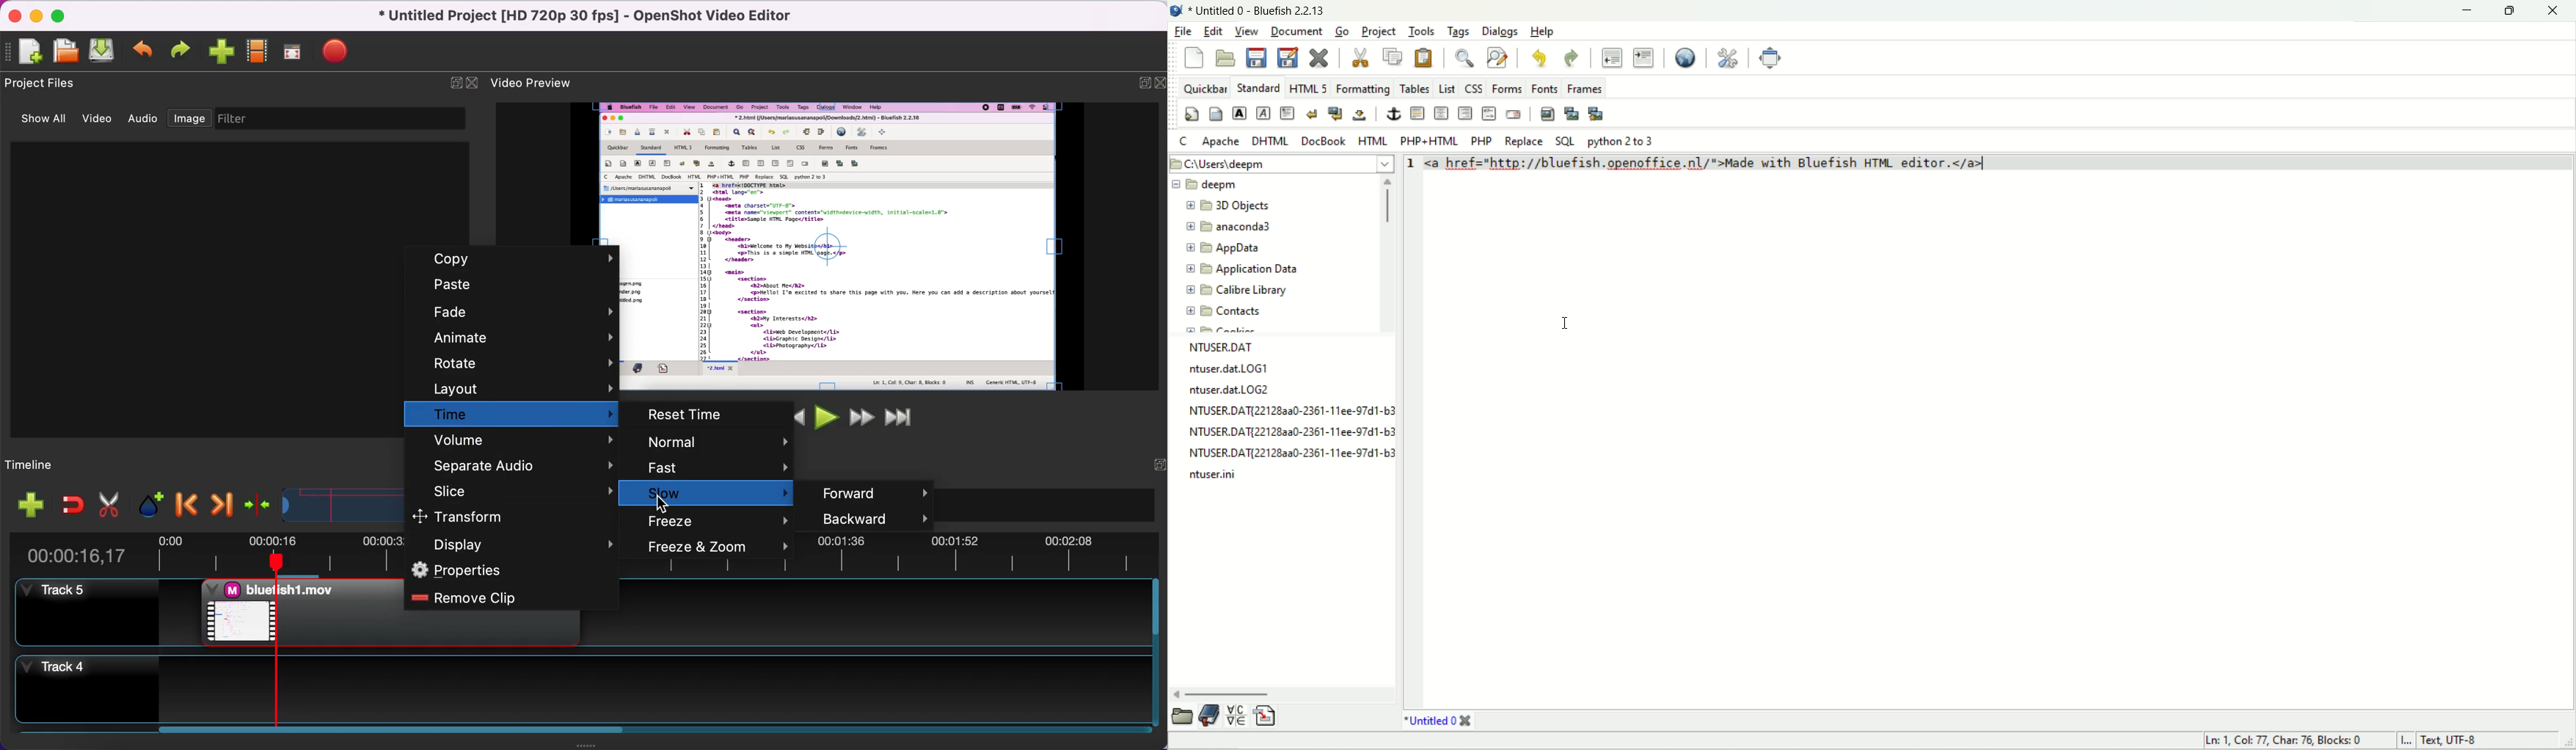  Describe the element at coordinates (1280, 164) in the screenshot. I see `location` at that location.